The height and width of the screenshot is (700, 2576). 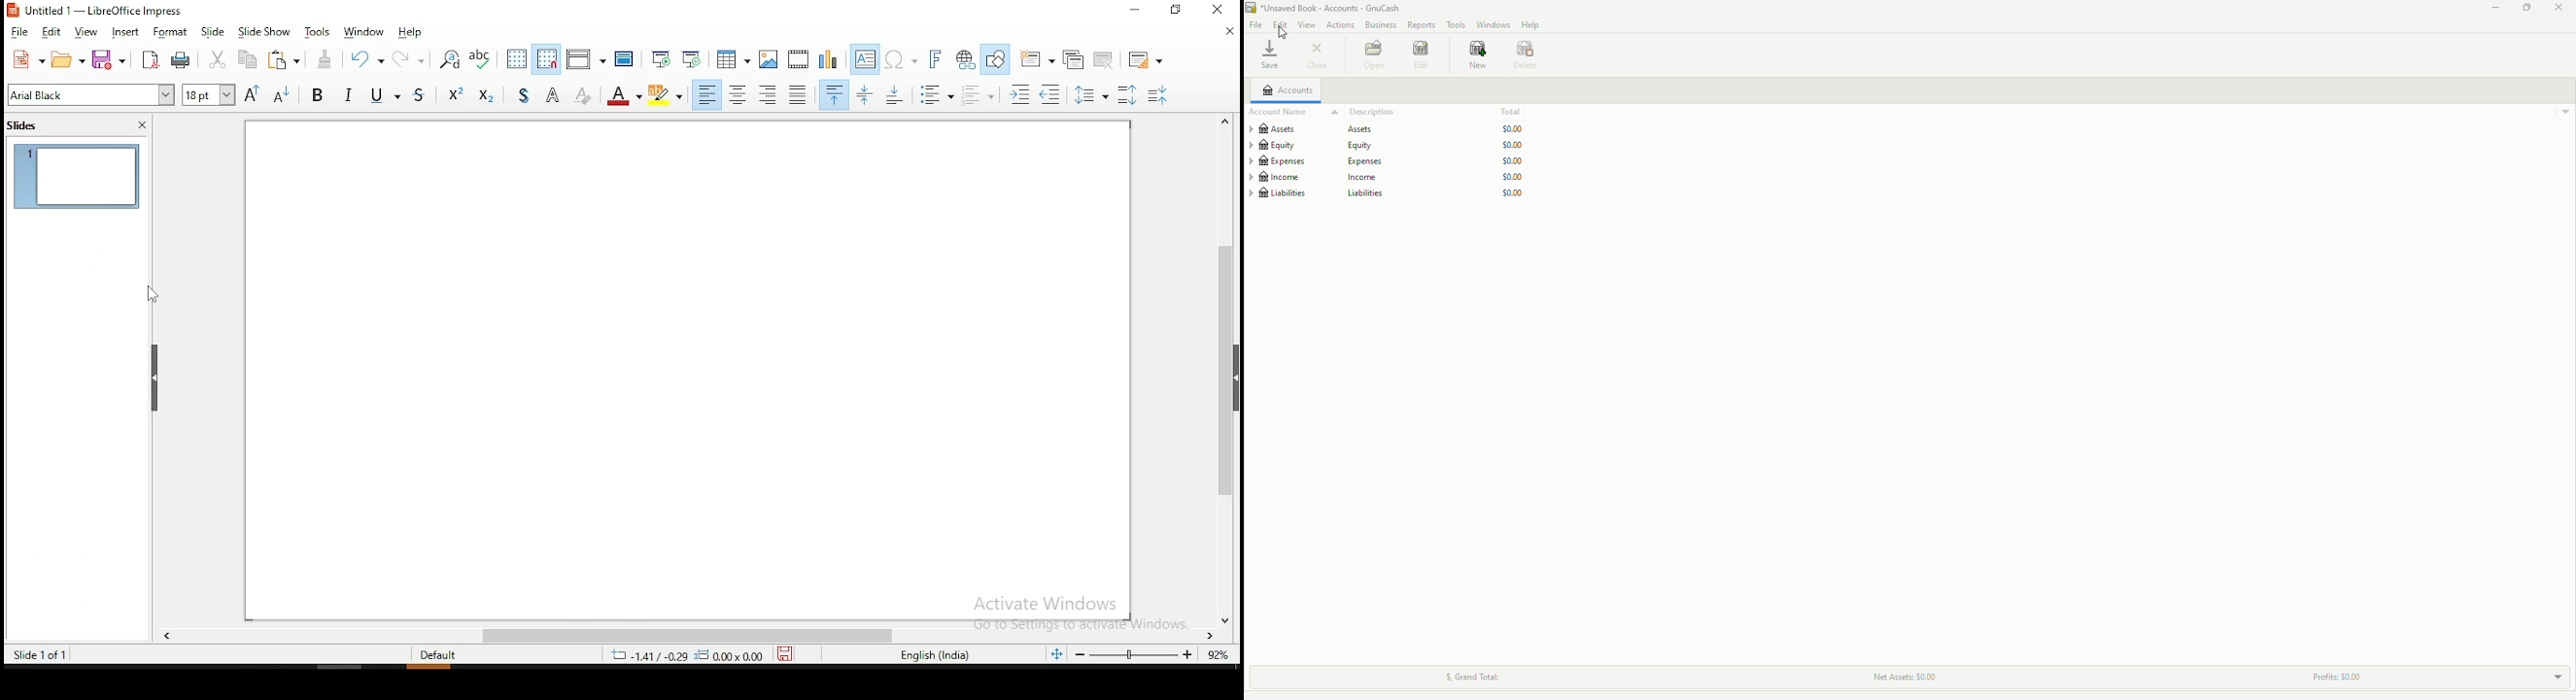 I want to click on font color, so click(x=627, y=96).